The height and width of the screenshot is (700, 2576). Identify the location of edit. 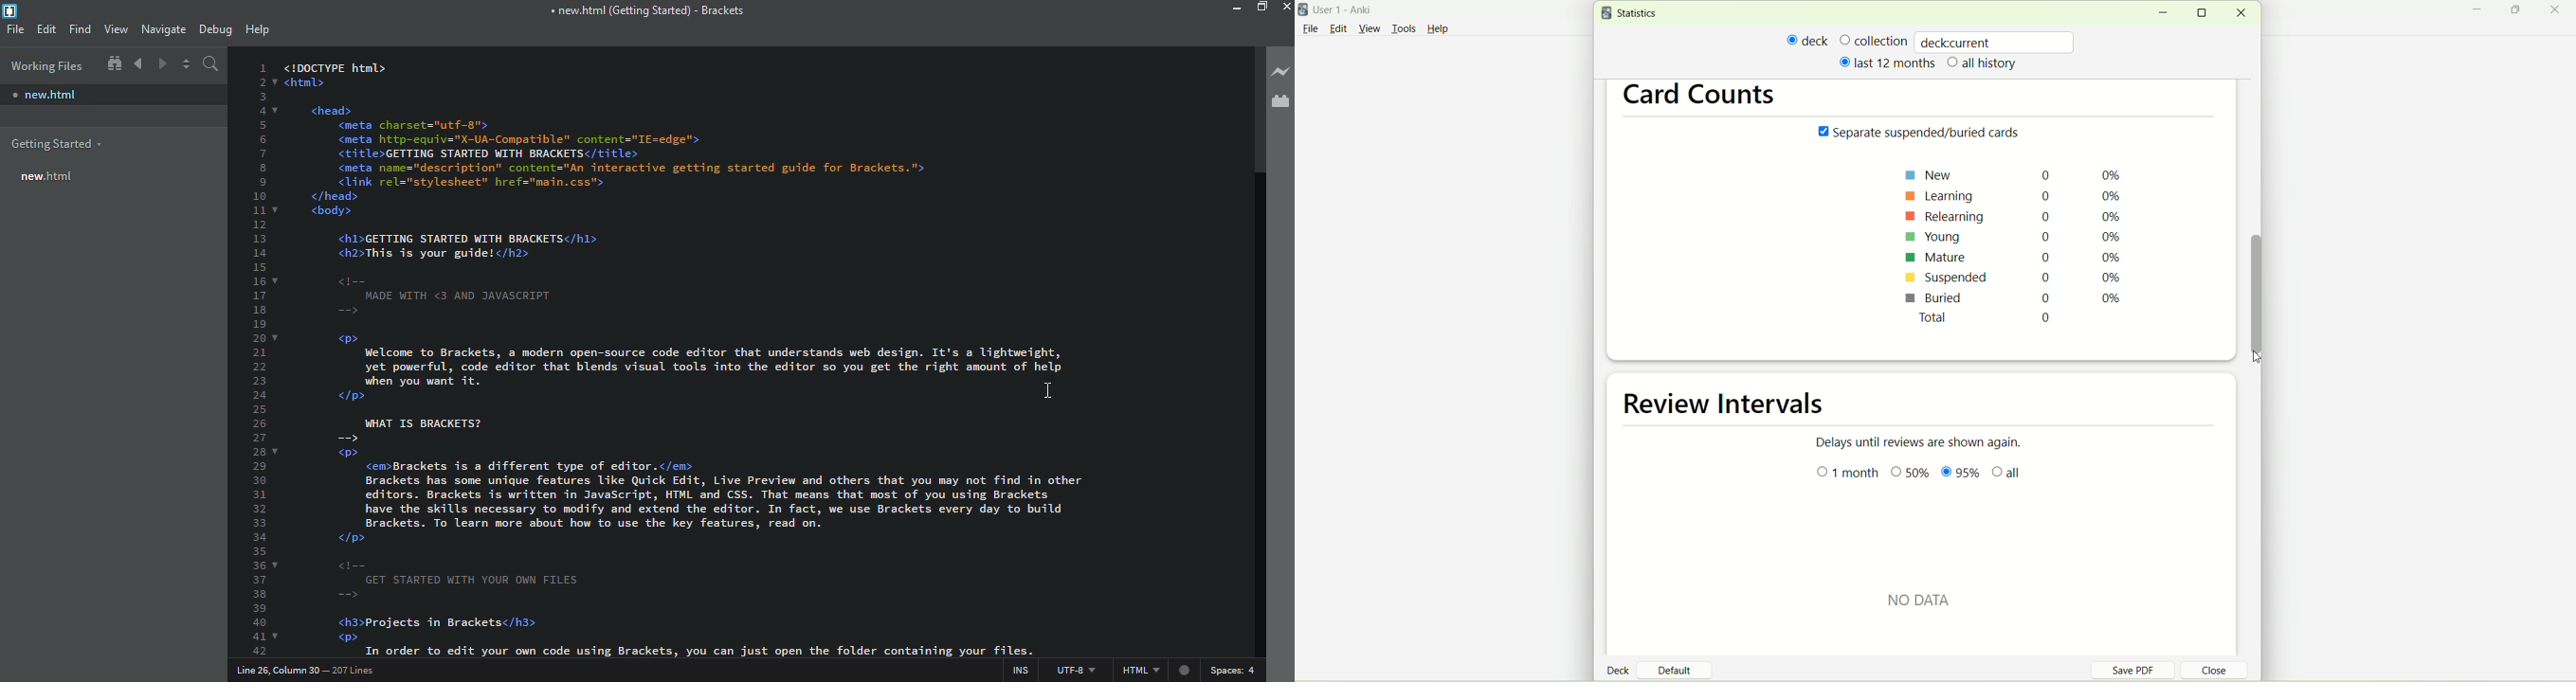
(1338, 28).